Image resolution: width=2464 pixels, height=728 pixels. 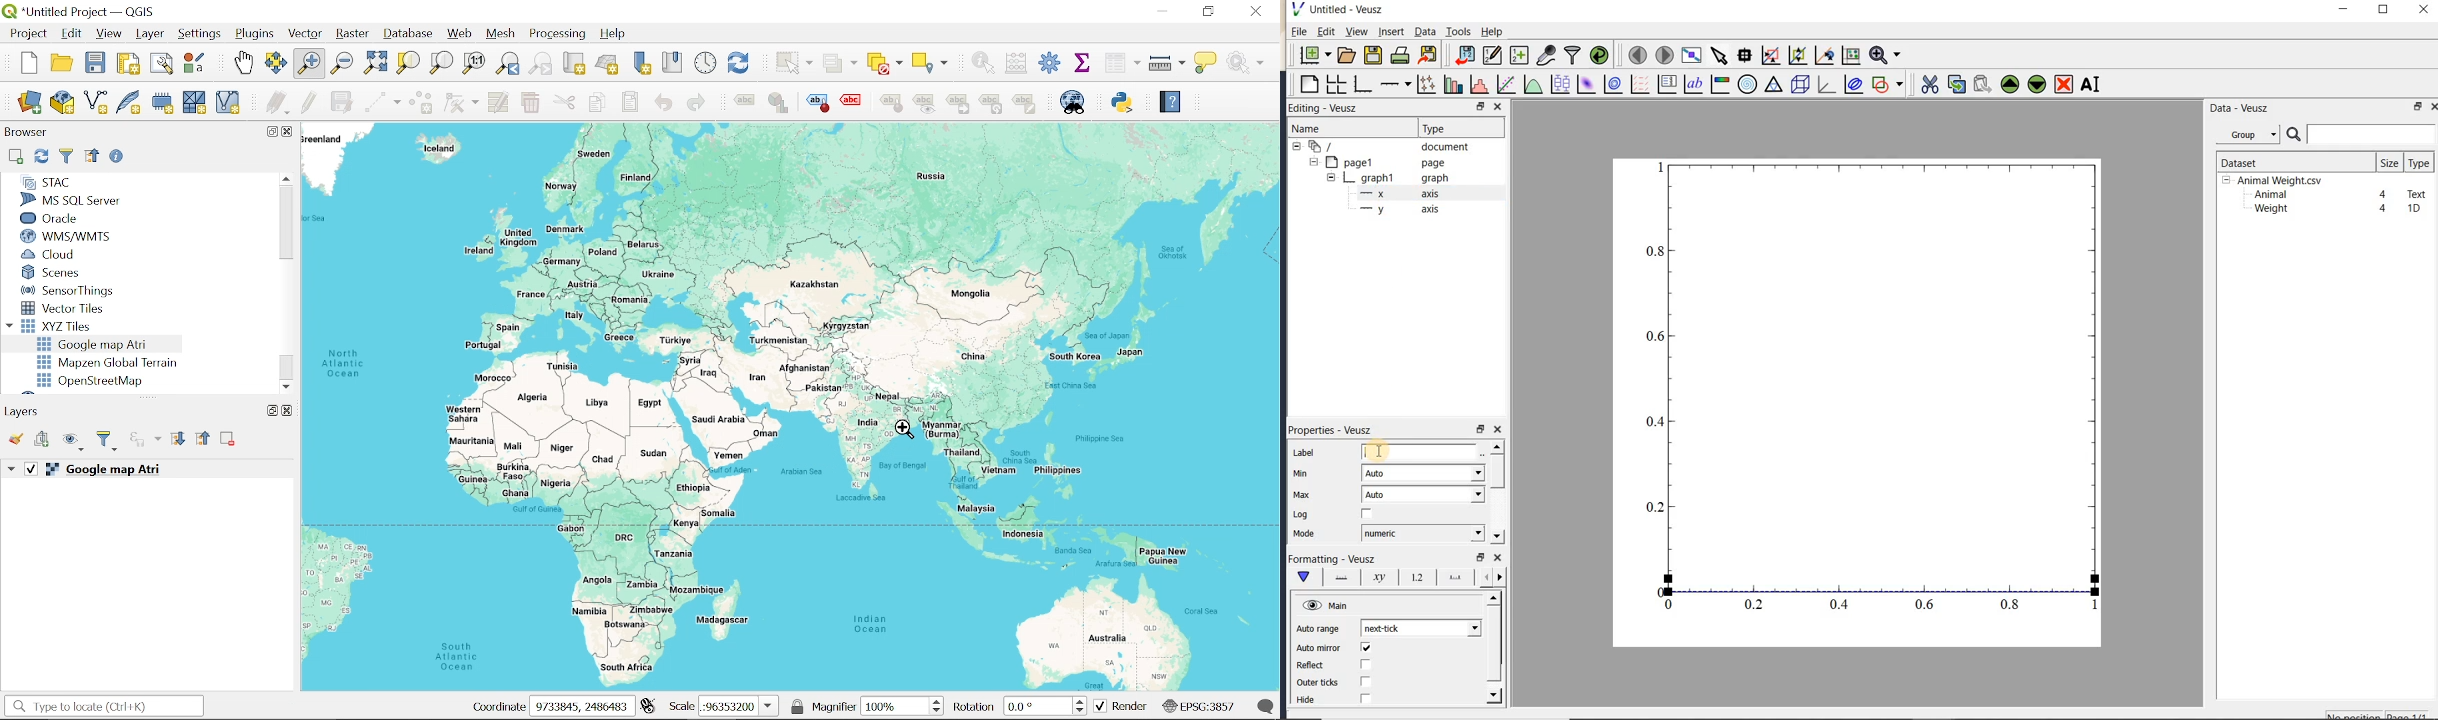 What do you see at coordinates (1874, 389) in the screenshot?
I see `graph` at bounding box center [1874, 389].